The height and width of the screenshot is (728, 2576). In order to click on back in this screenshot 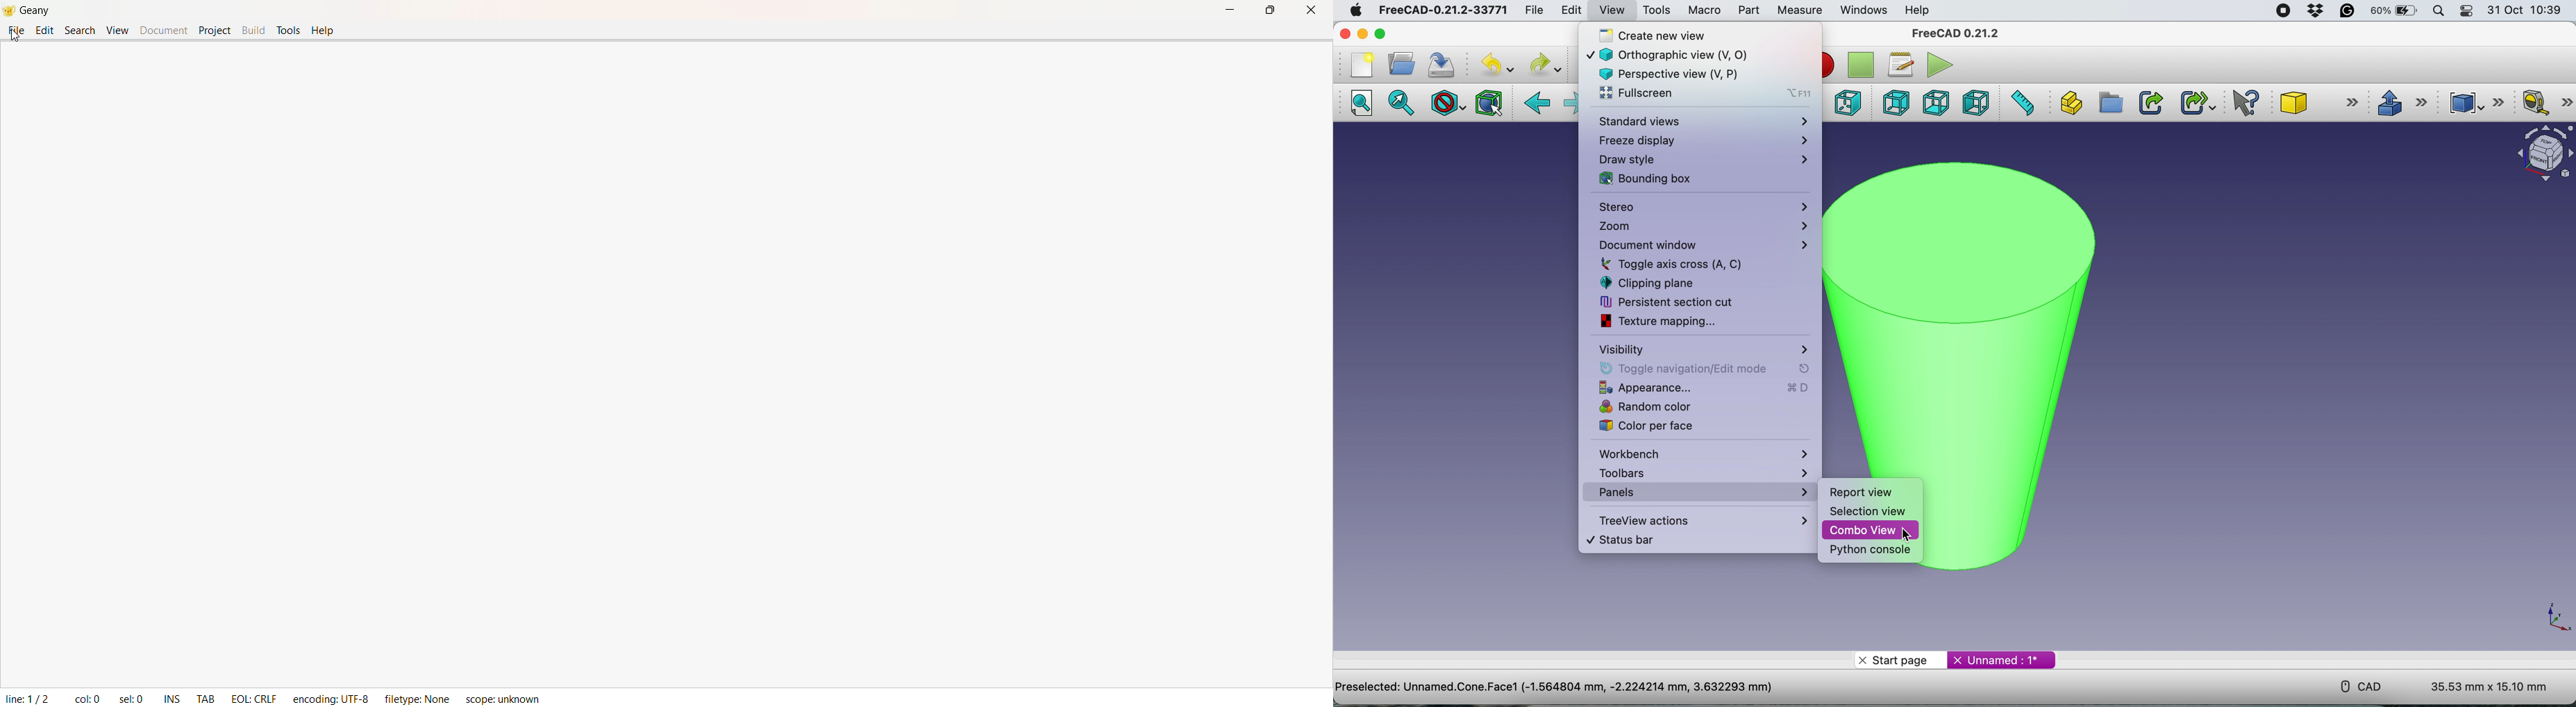, I will do `click(1538, 104)`.